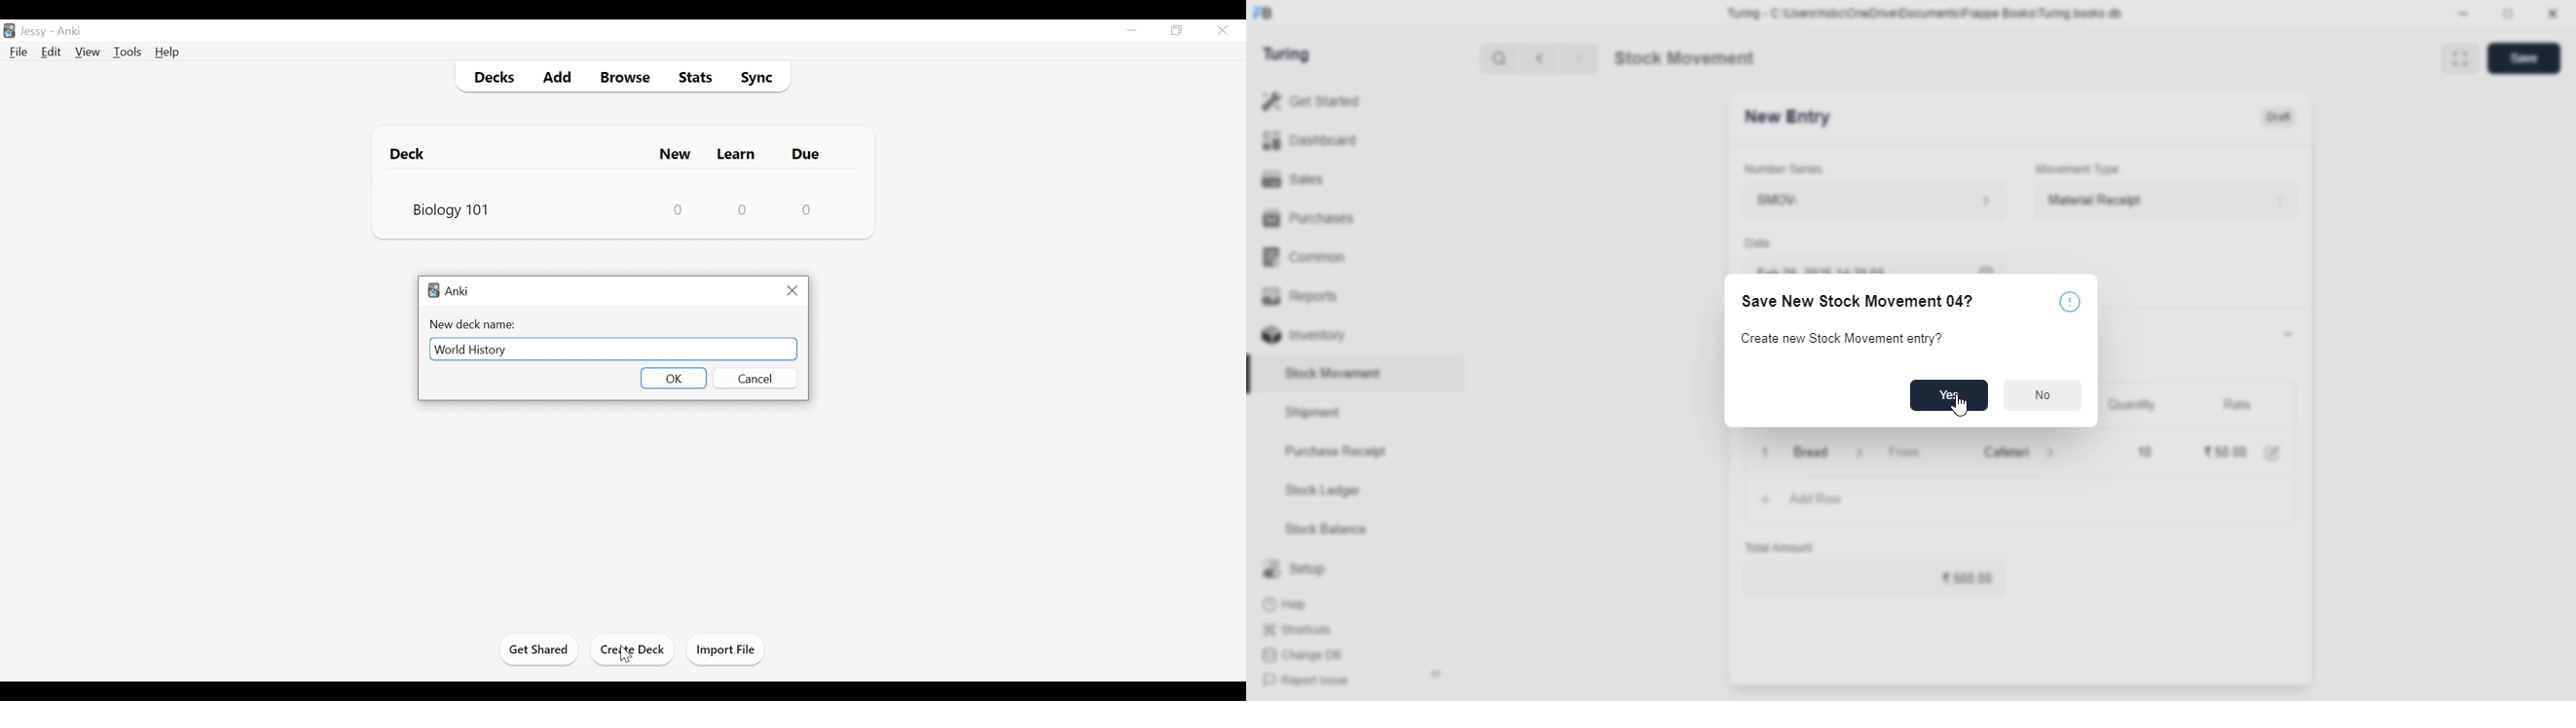 The width and height of the screenshot is (2576, 728). I want to click on Create new Stock Movement entry?, so click(1842, 339).